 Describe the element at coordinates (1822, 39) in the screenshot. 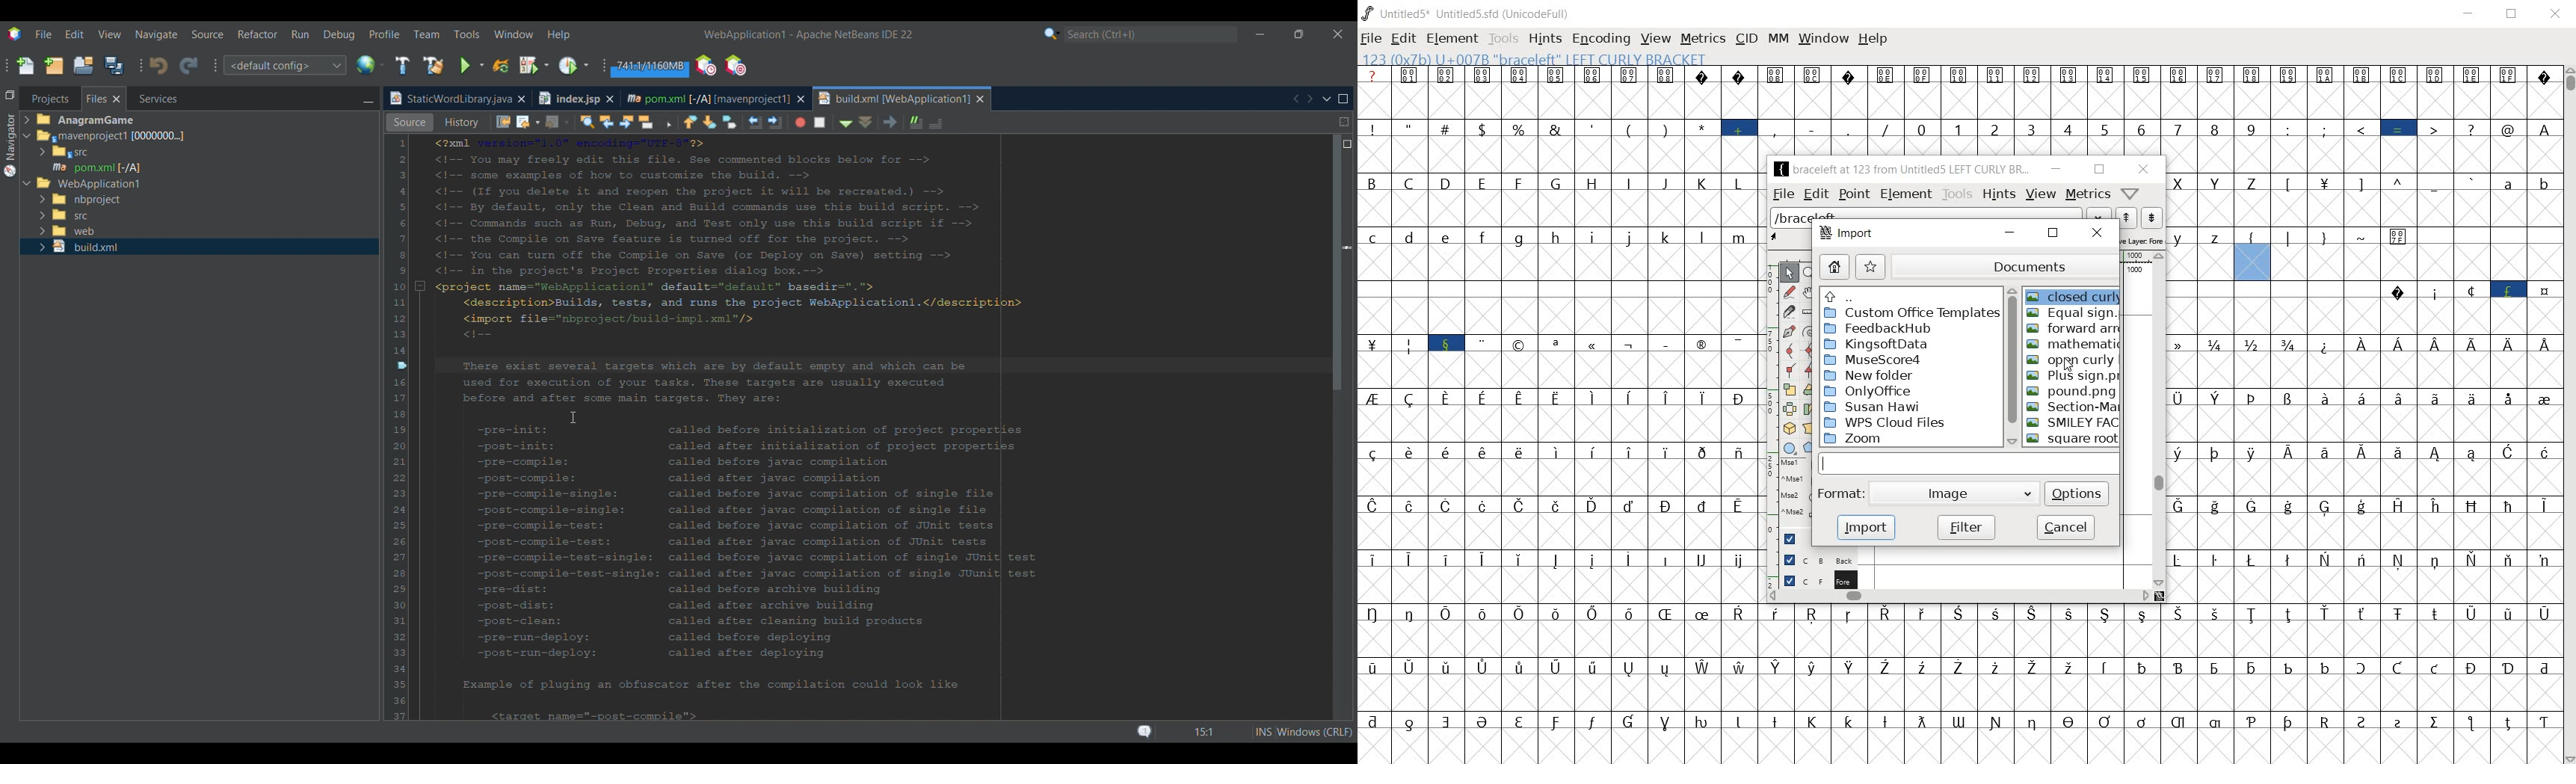

I see `window` at that location.